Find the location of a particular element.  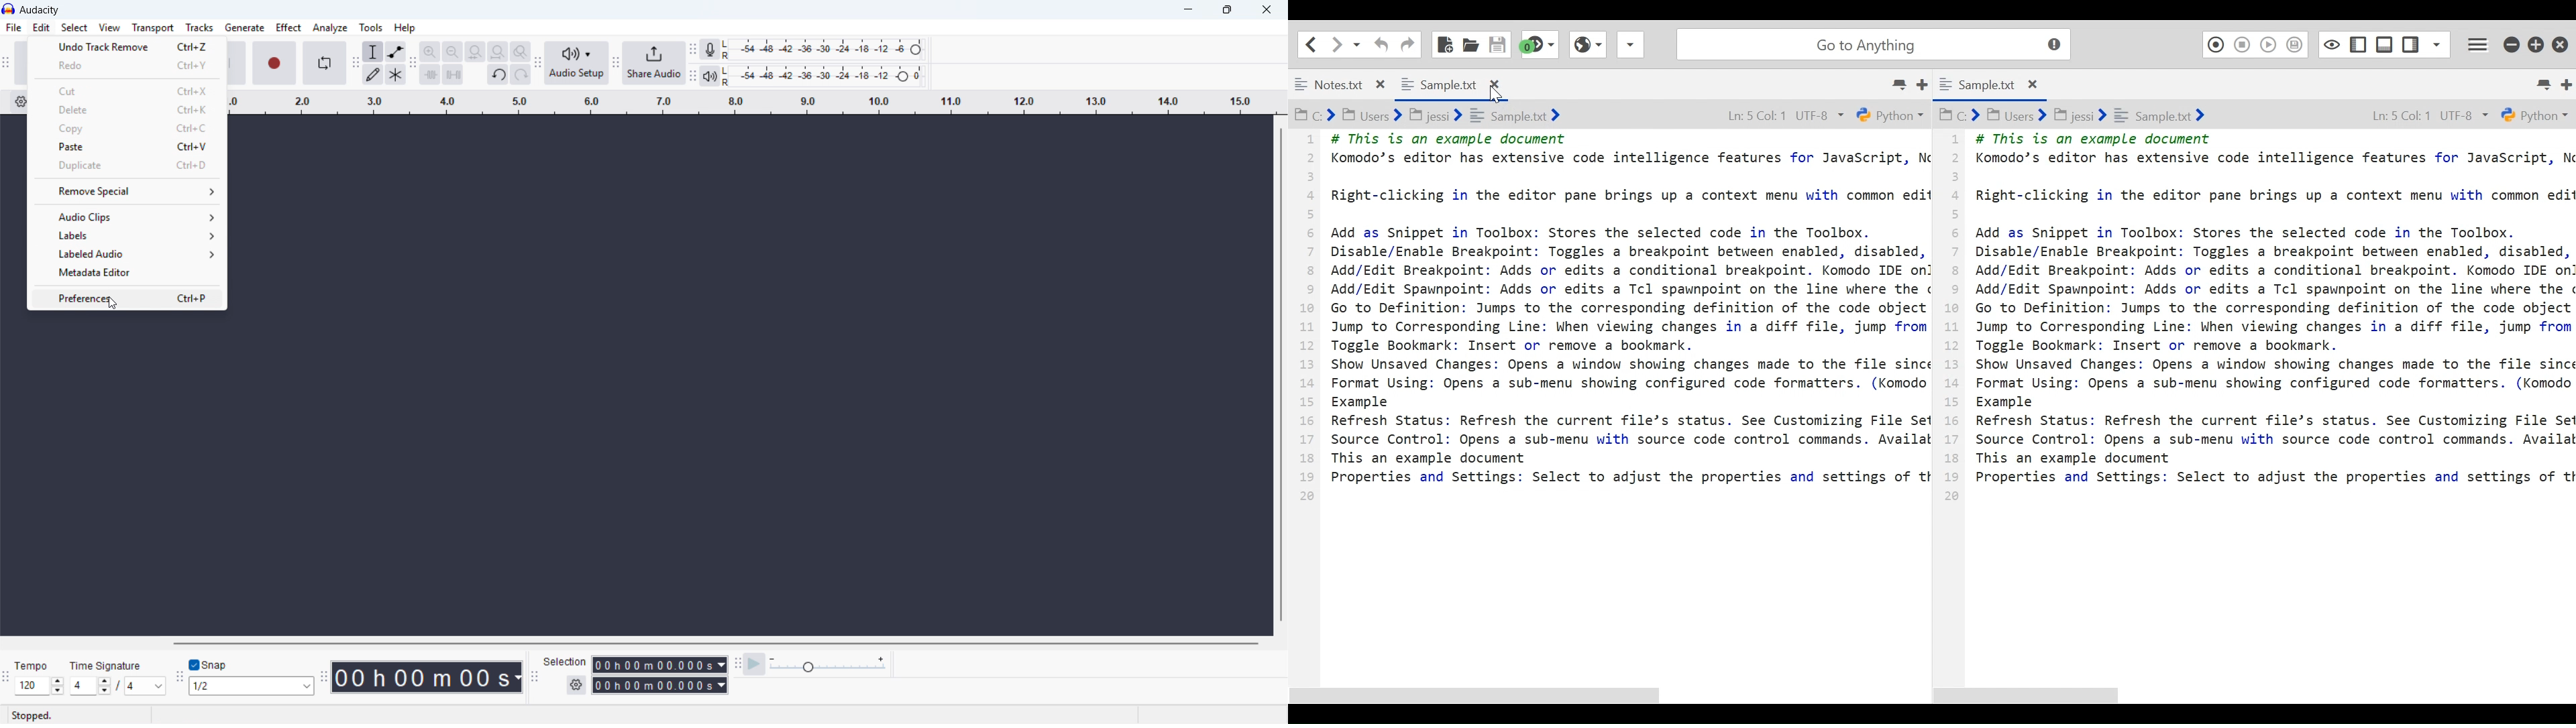

toggle zoom is located at coordinates (521, 52).